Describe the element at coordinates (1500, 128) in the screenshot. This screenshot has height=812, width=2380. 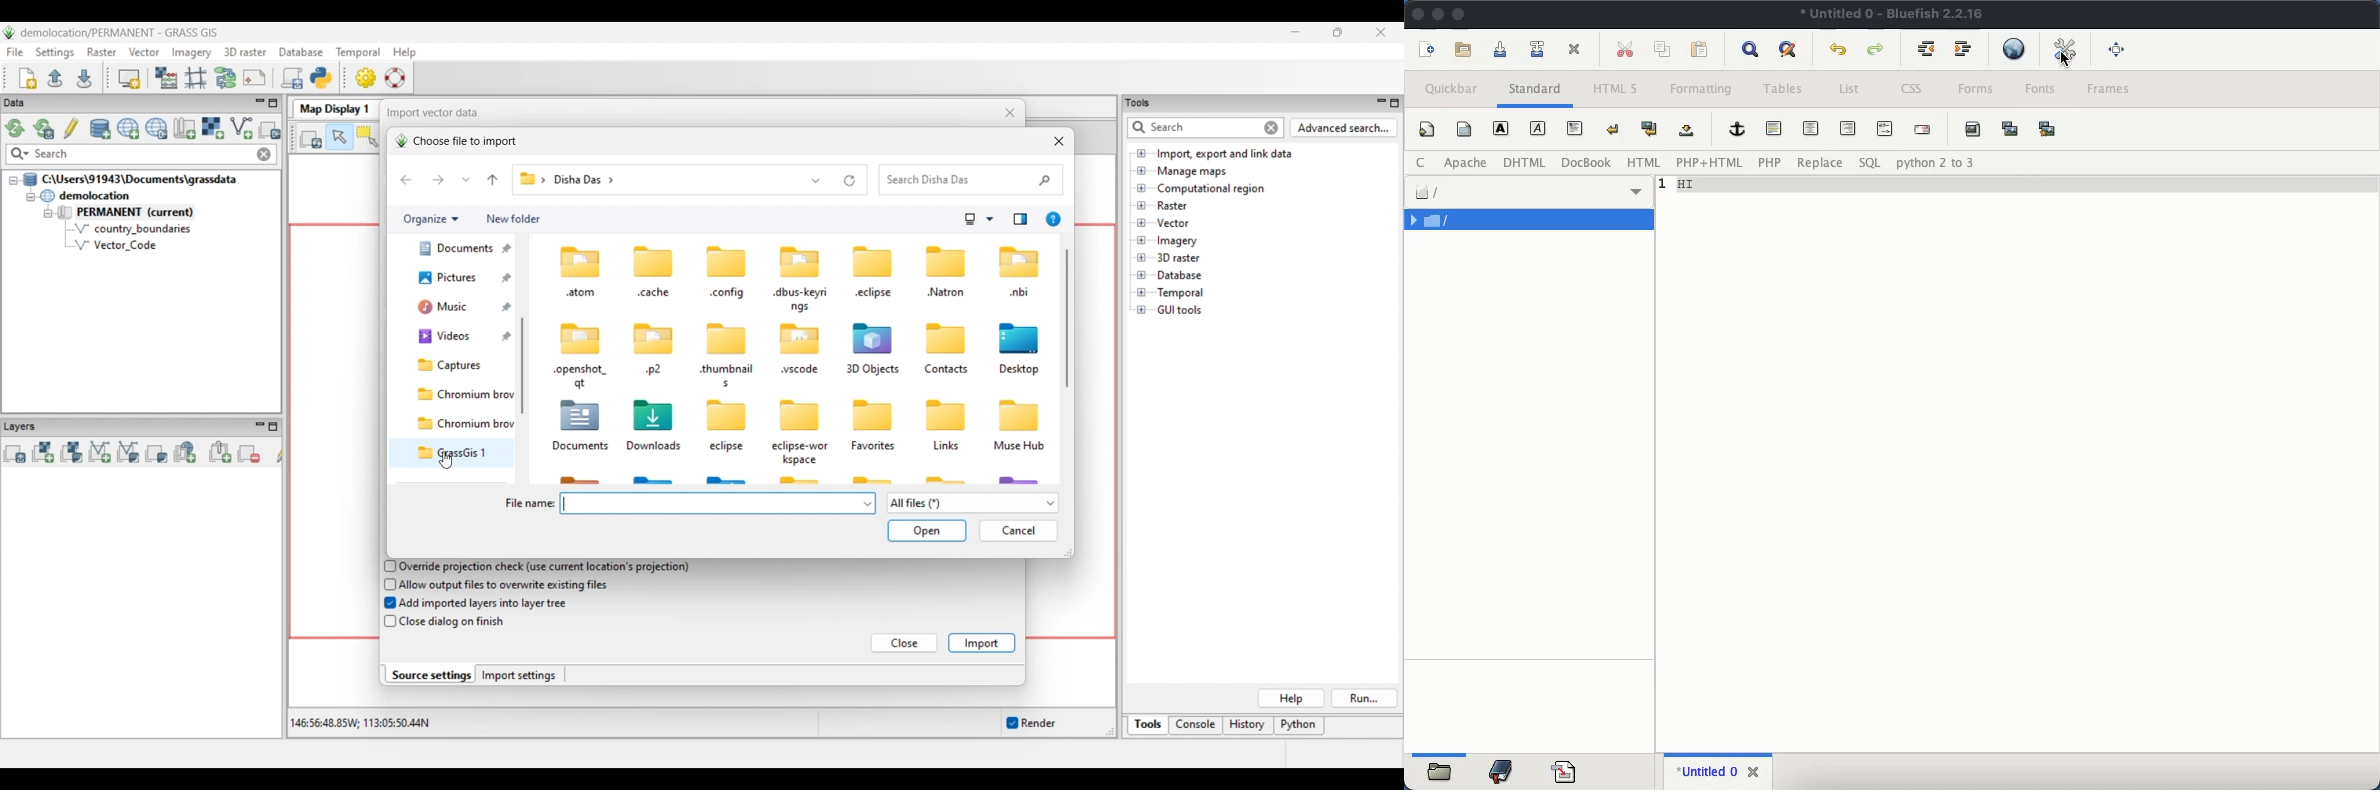
I see `strong` at that location.